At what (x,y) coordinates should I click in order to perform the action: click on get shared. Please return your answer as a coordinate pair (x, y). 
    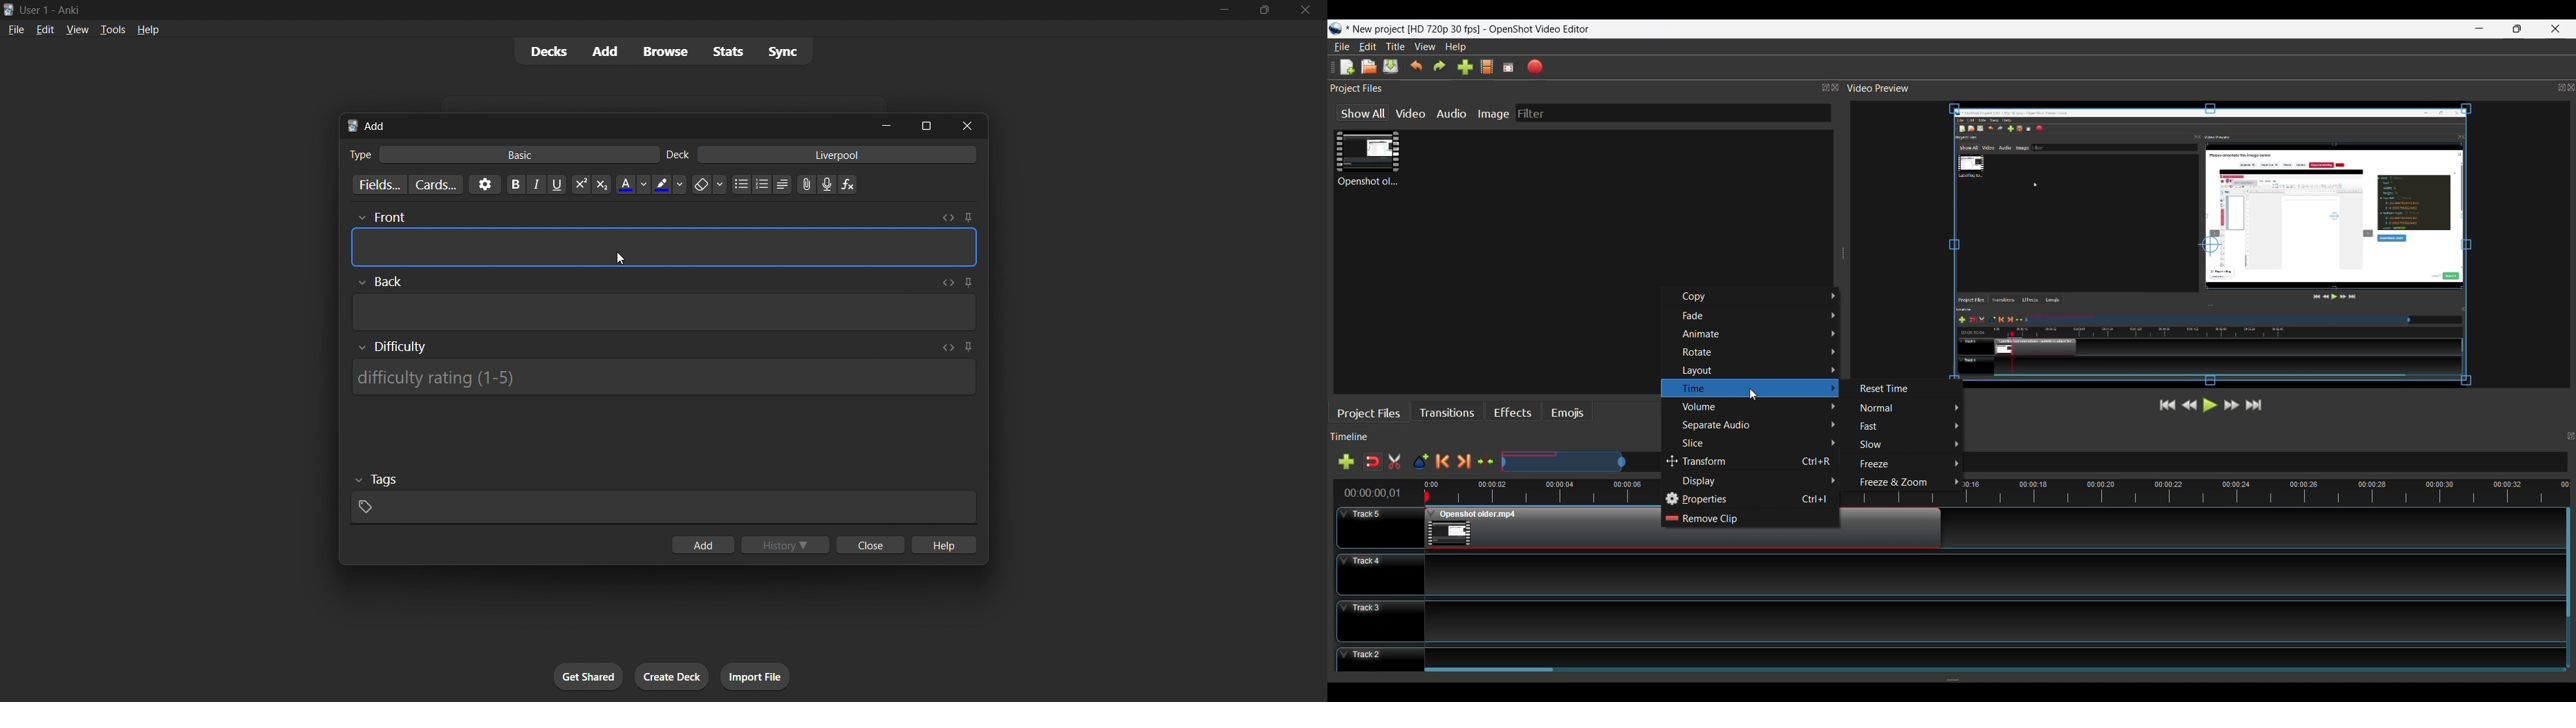
    Looking at the image, I should click on (588, 676).